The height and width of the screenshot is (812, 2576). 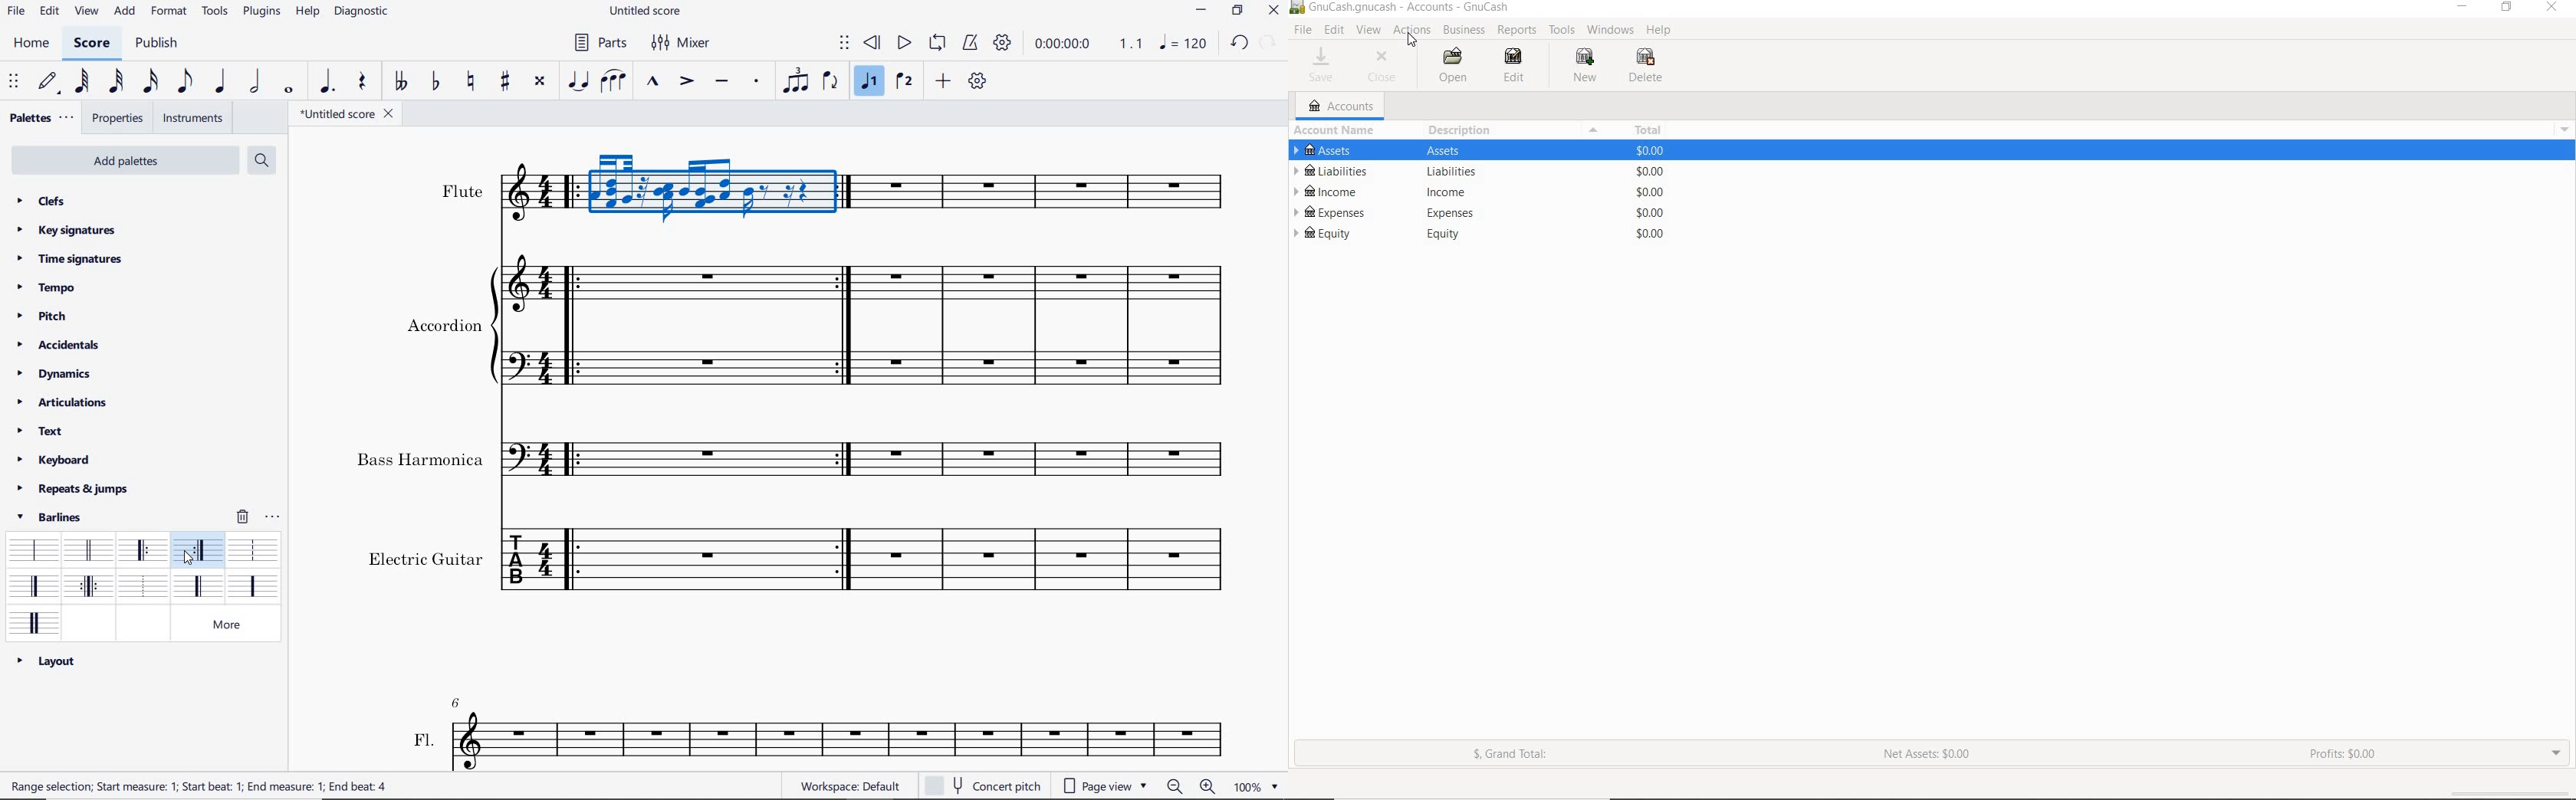 I want to click on Instrument: Electric guitar, so click(x=1044, y=459).